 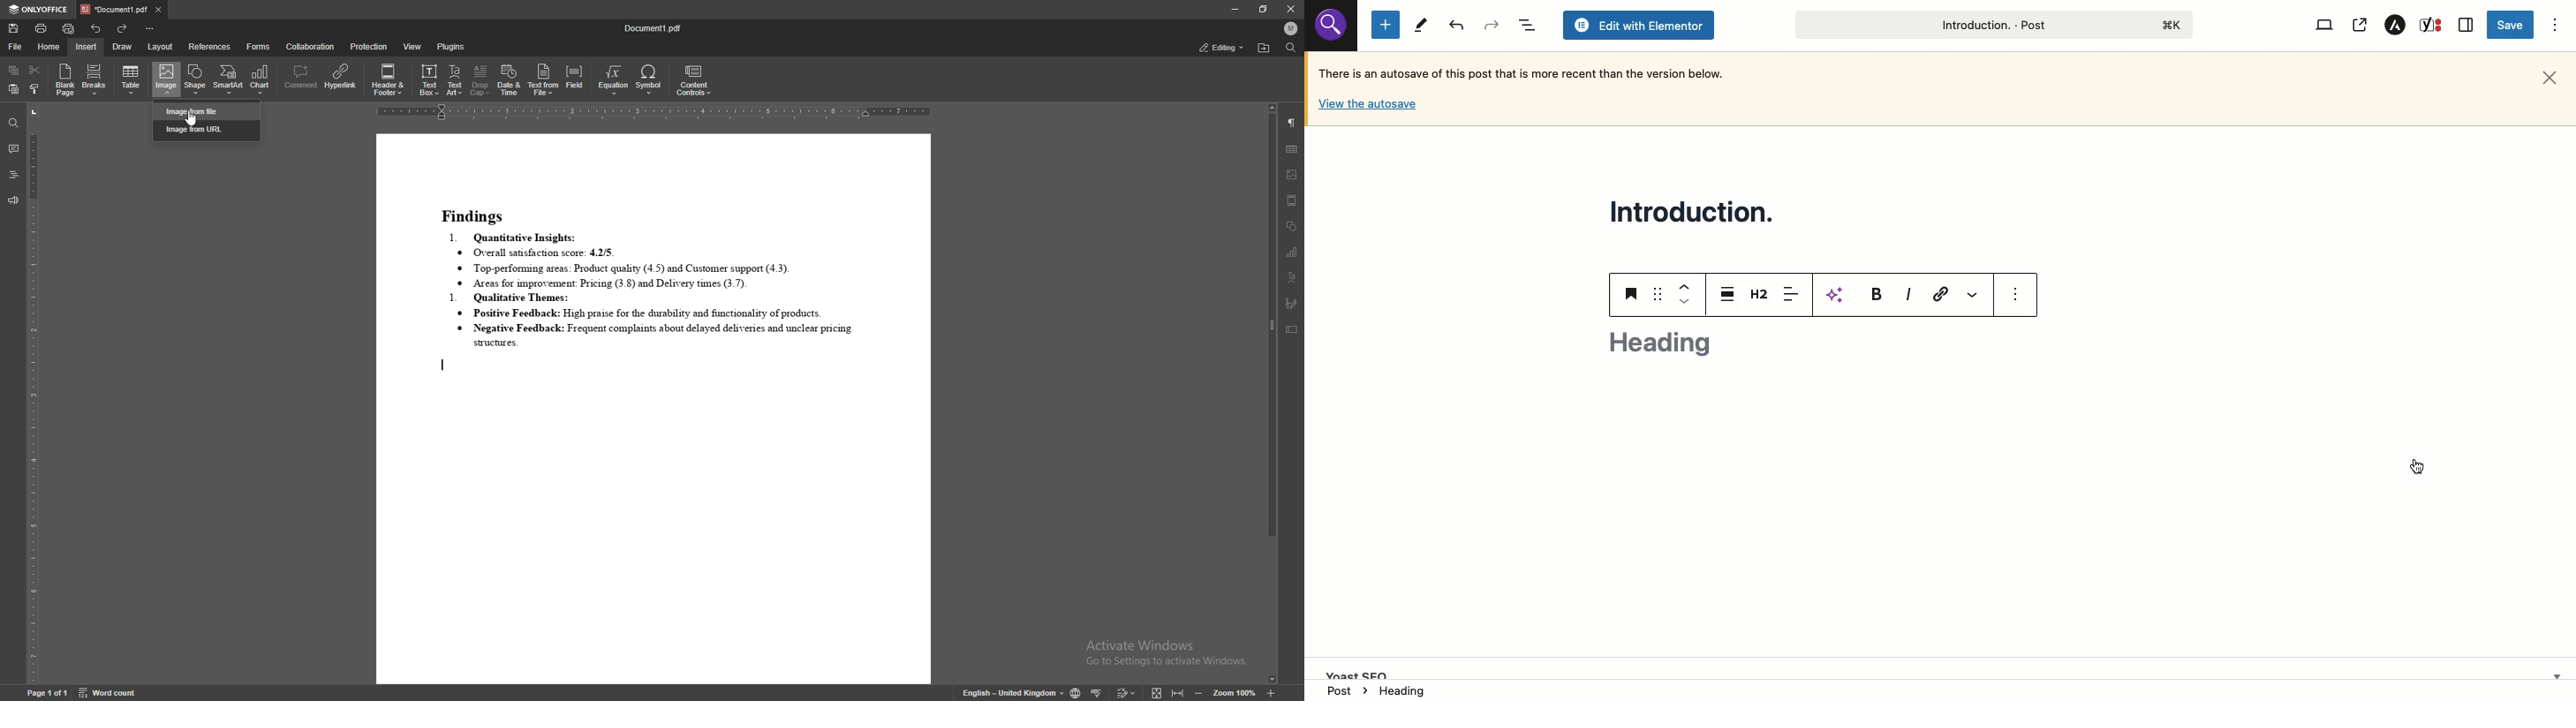 I want to click on Astar, so click(x=2396, y=26).